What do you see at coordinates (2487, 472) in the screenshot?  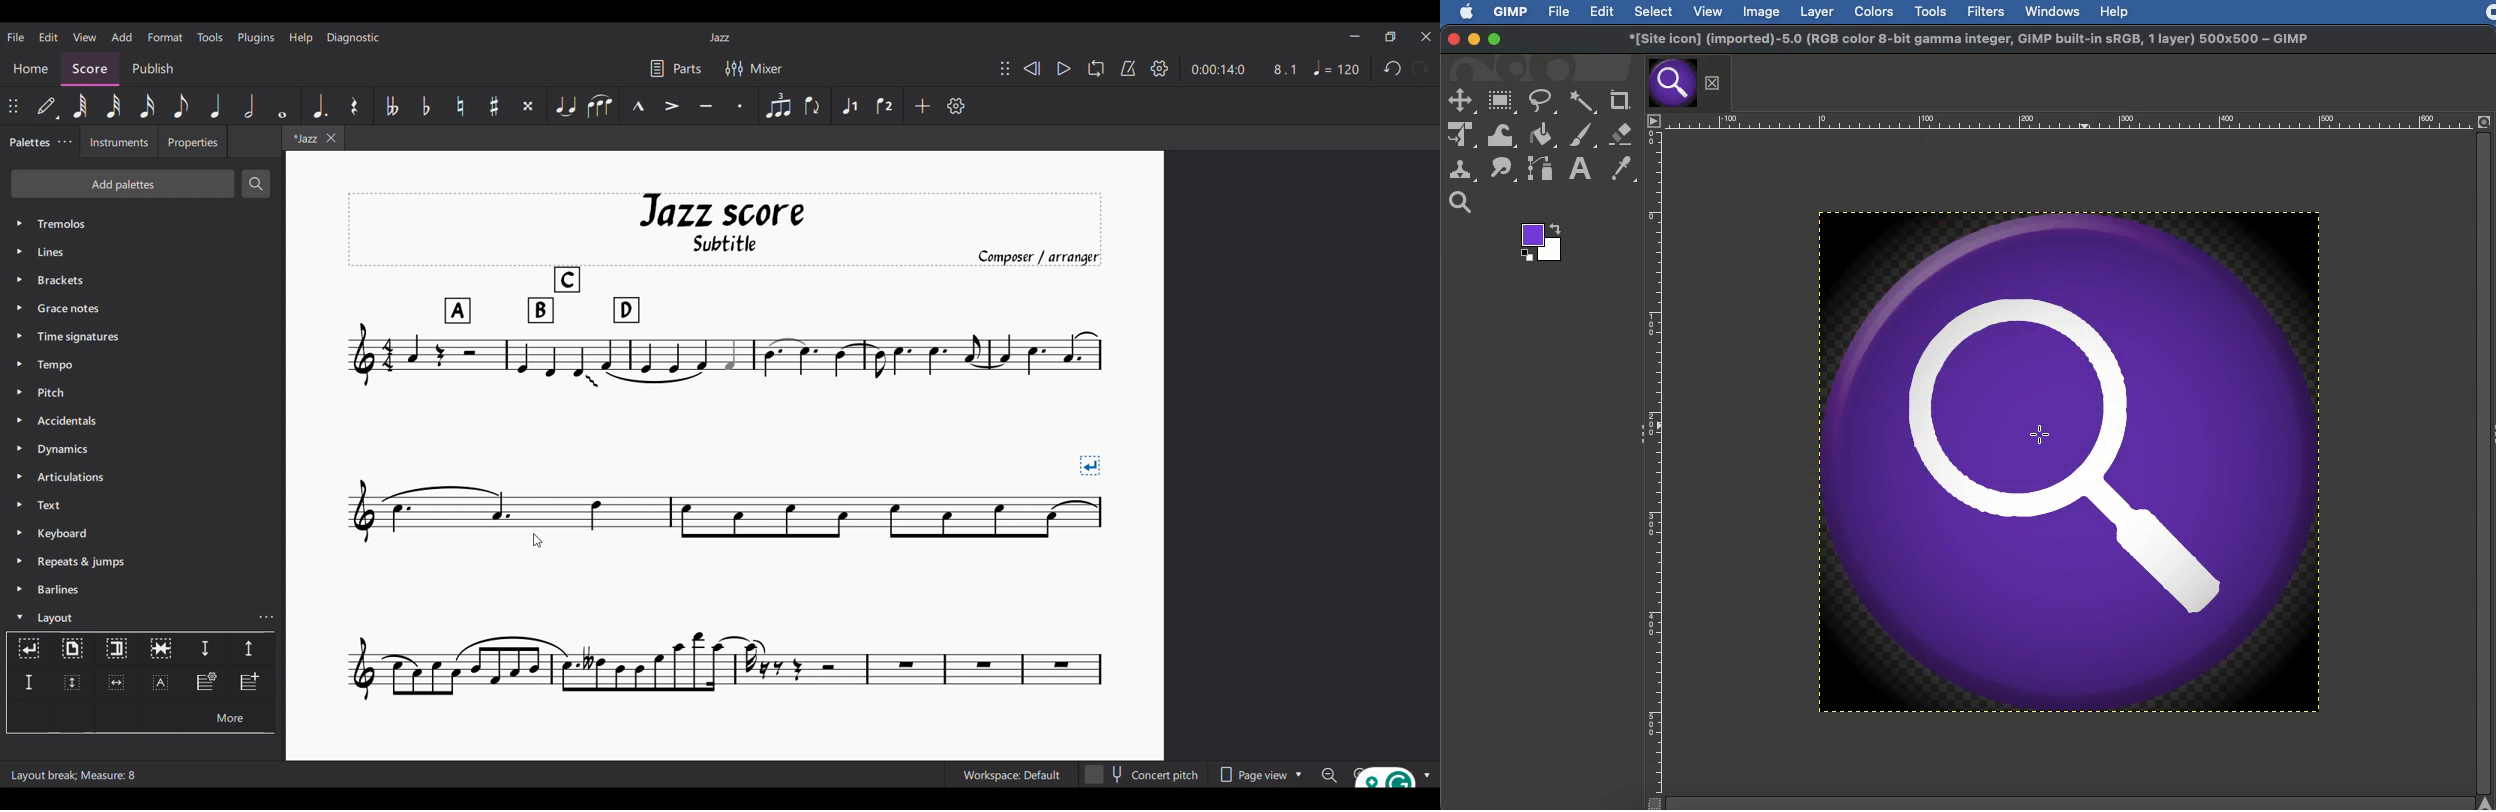 I see `Scroll` at bounding box center [2487, 472].